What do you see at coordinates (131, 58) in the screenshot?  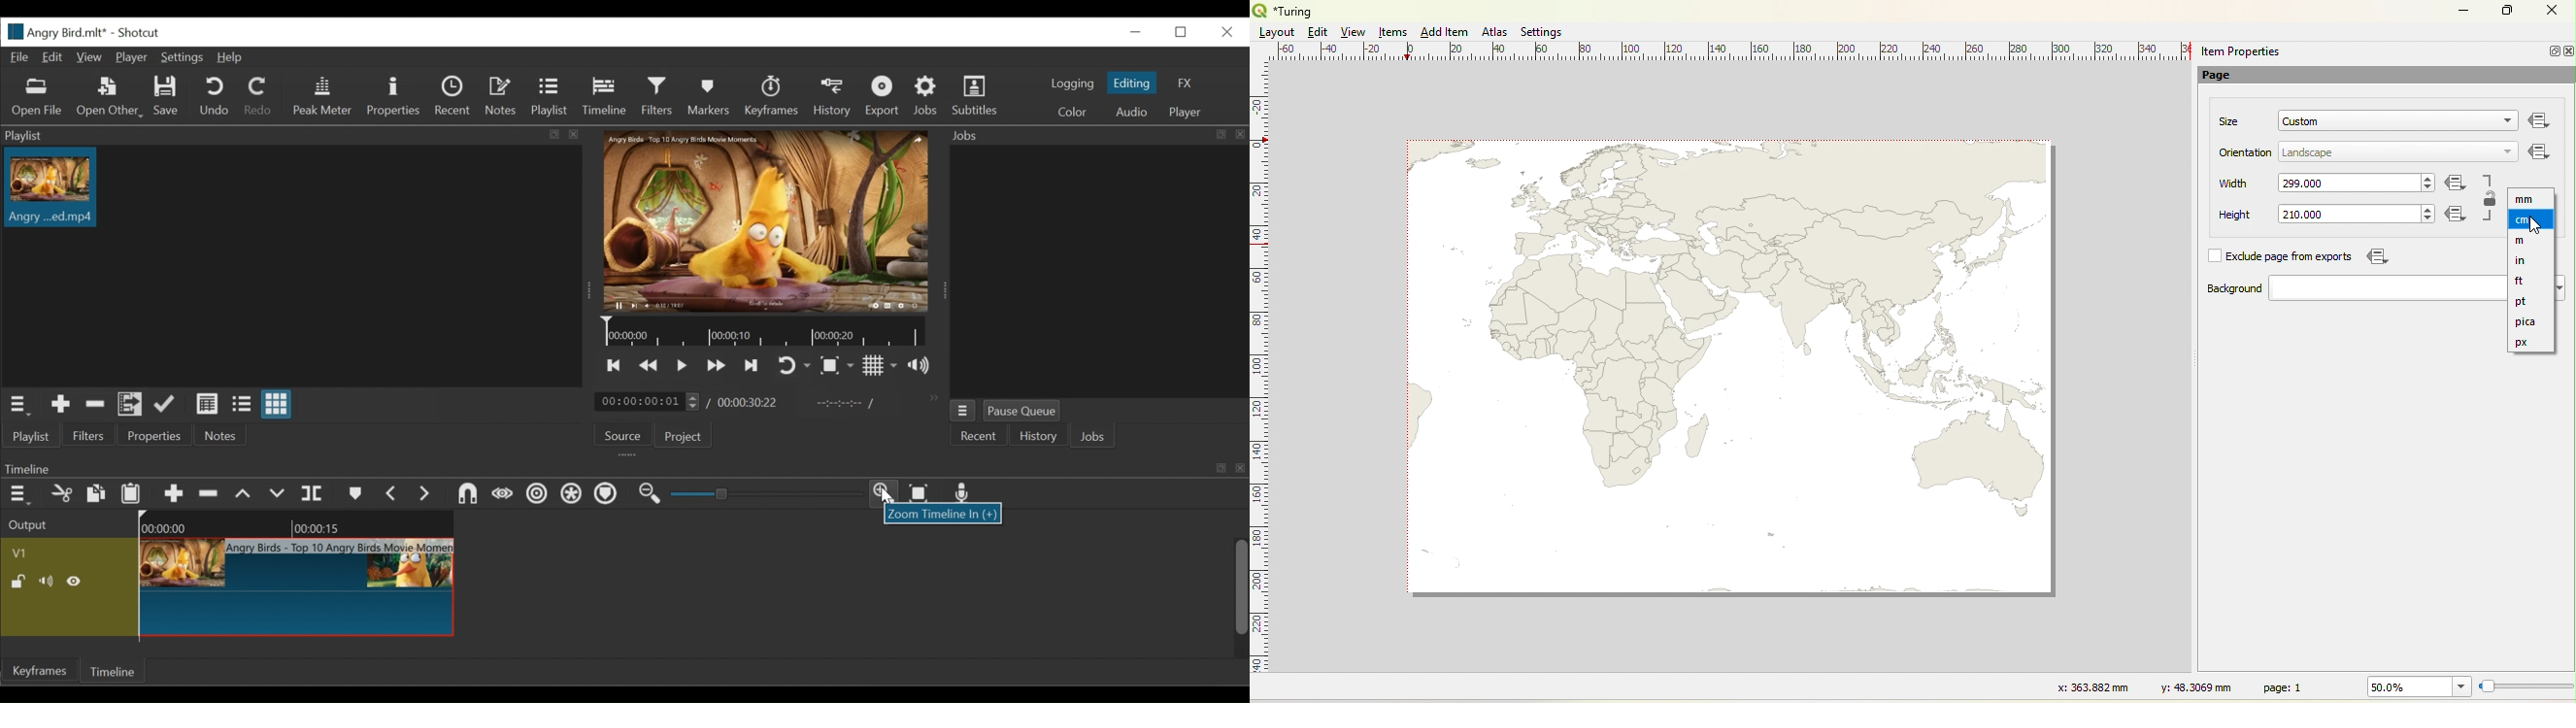 I see `Player` at bounding box center [131, 58].